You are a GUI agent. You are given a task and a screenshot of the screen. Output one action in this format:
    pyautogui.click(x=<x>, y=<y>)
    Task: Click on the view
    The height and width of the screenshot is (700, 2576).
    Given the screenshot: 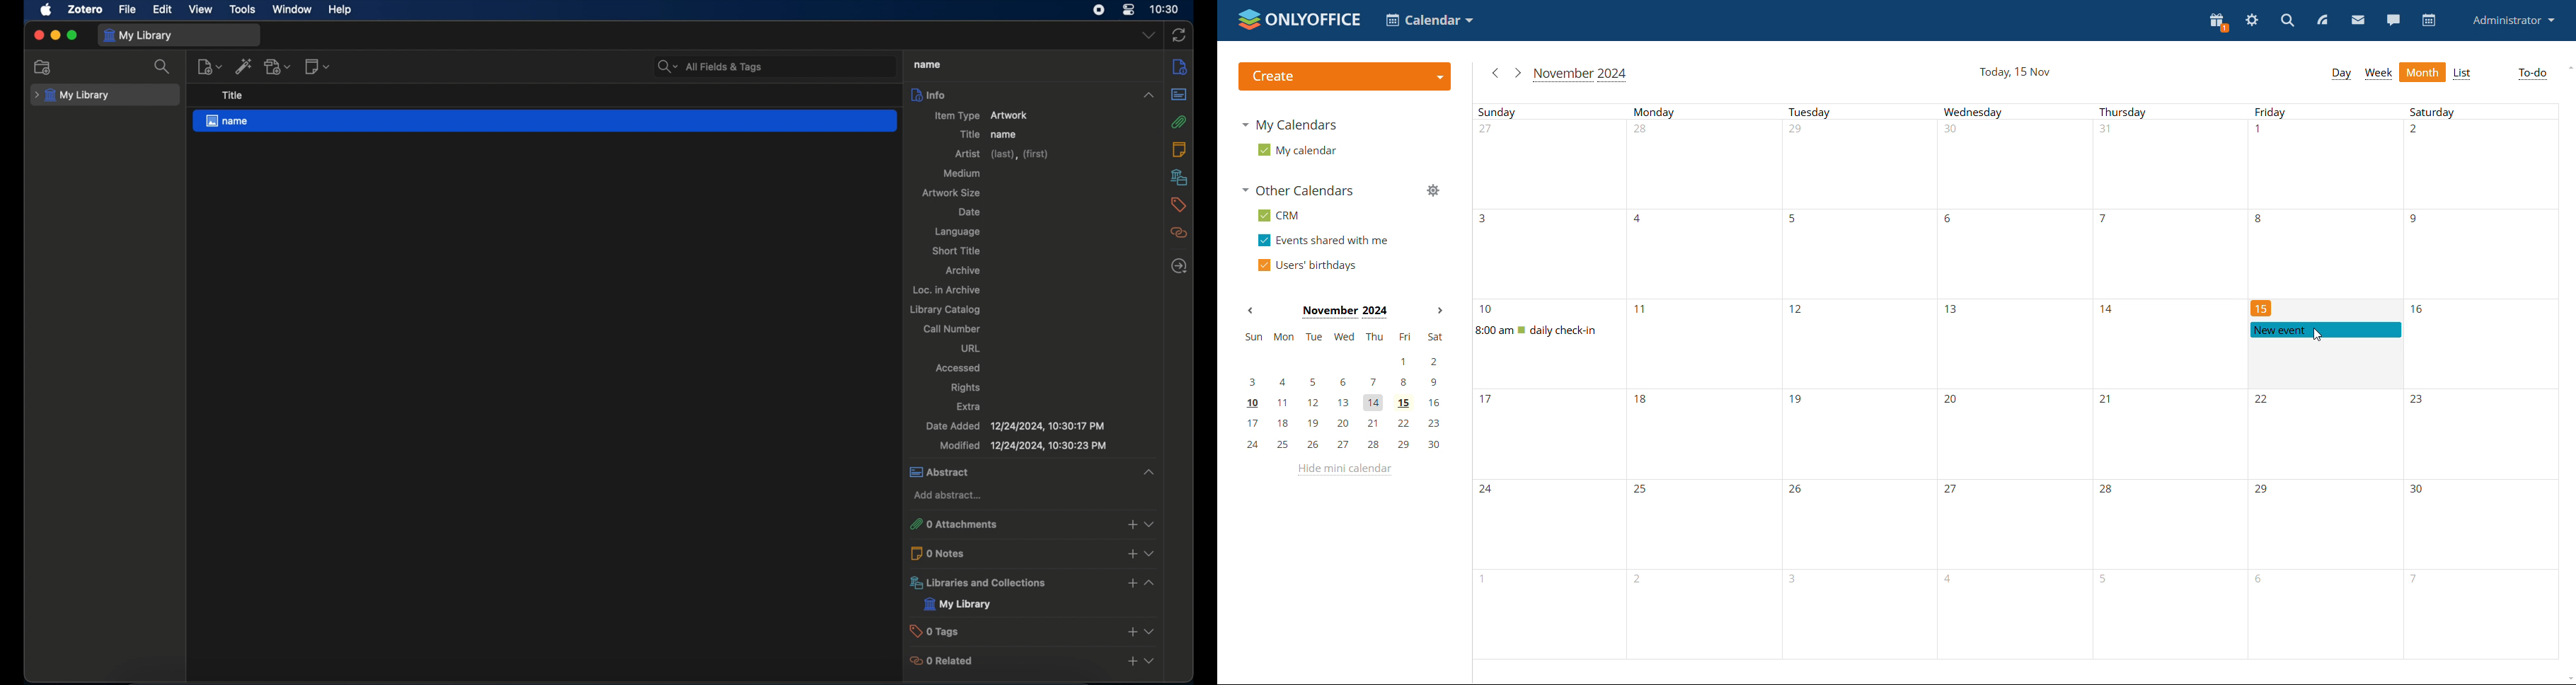 What is the action you would take?
    pyautogui.click(x=202, y=10)
    